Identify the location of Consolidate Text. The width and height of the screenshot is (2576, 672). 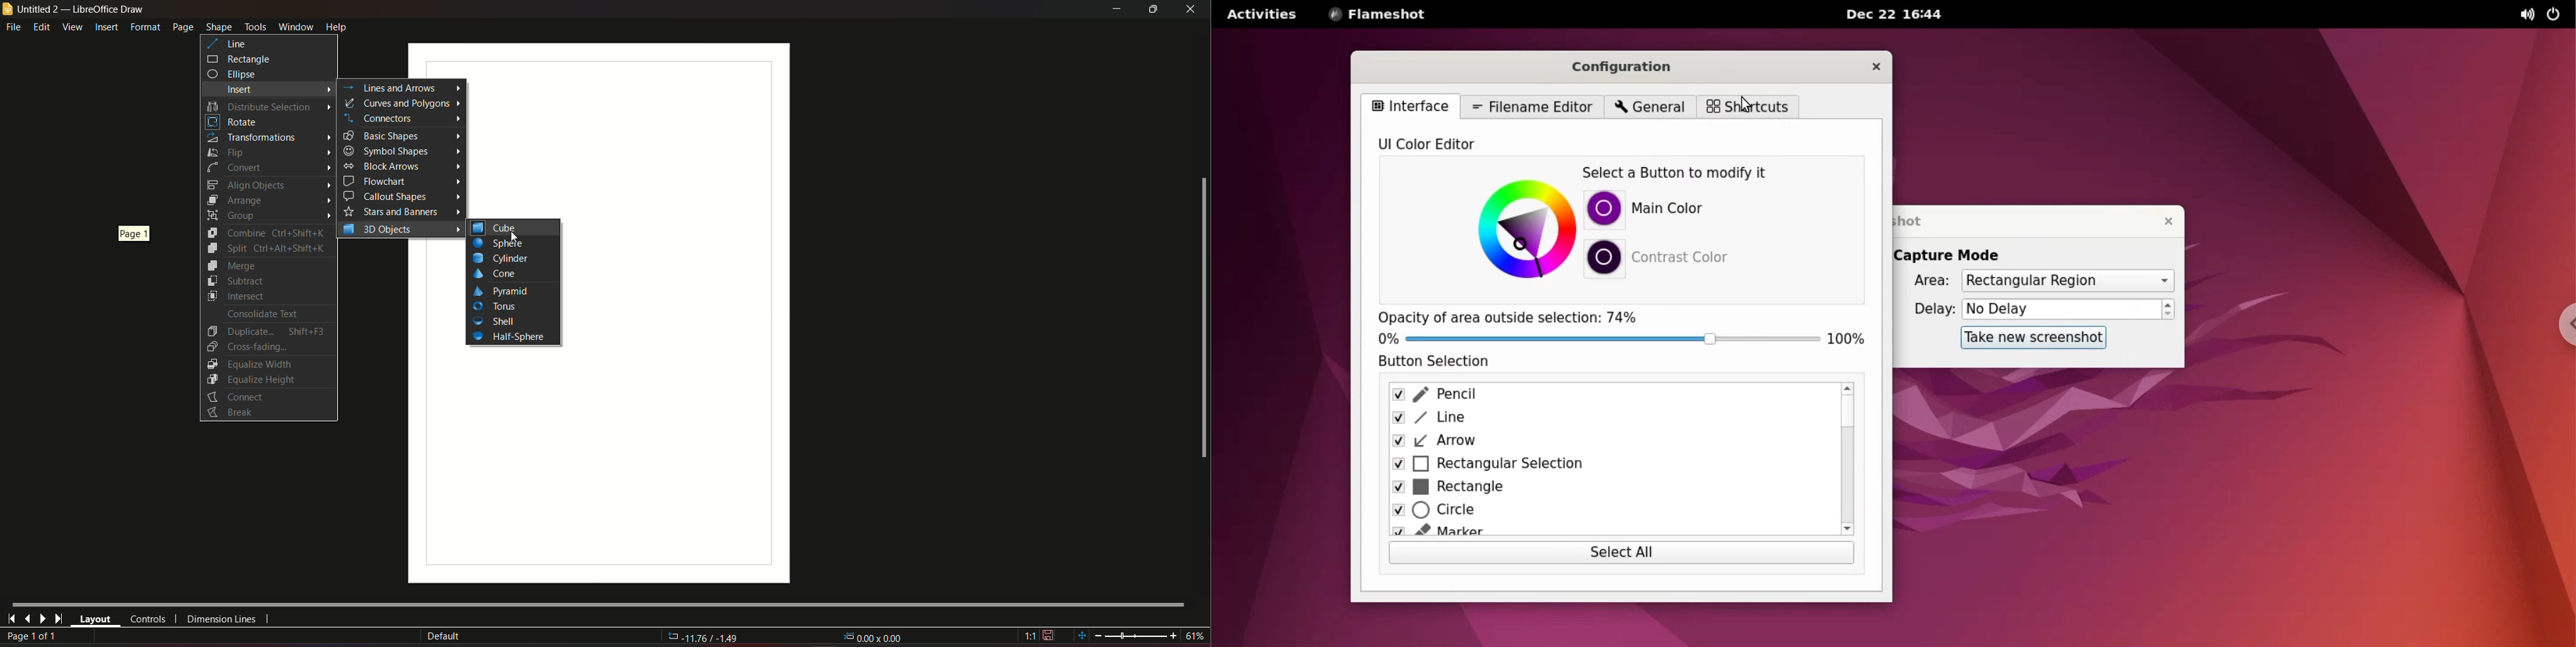
(266, 314).